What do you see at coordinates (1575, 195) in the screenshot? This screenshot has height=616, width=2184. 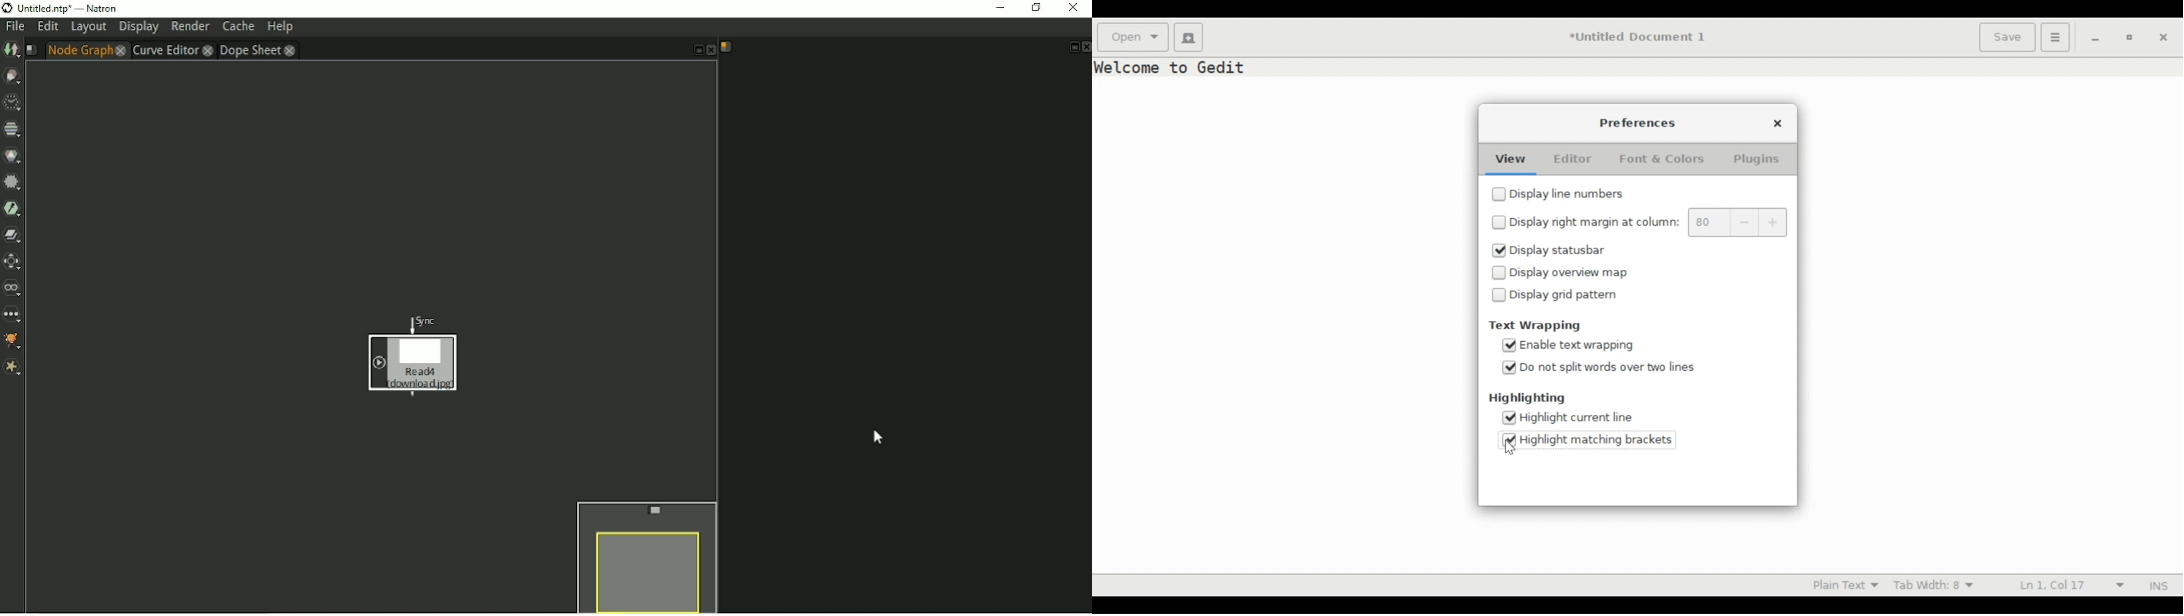 I see `(un)select Display line numbers` at bounding box center [1575, 195].